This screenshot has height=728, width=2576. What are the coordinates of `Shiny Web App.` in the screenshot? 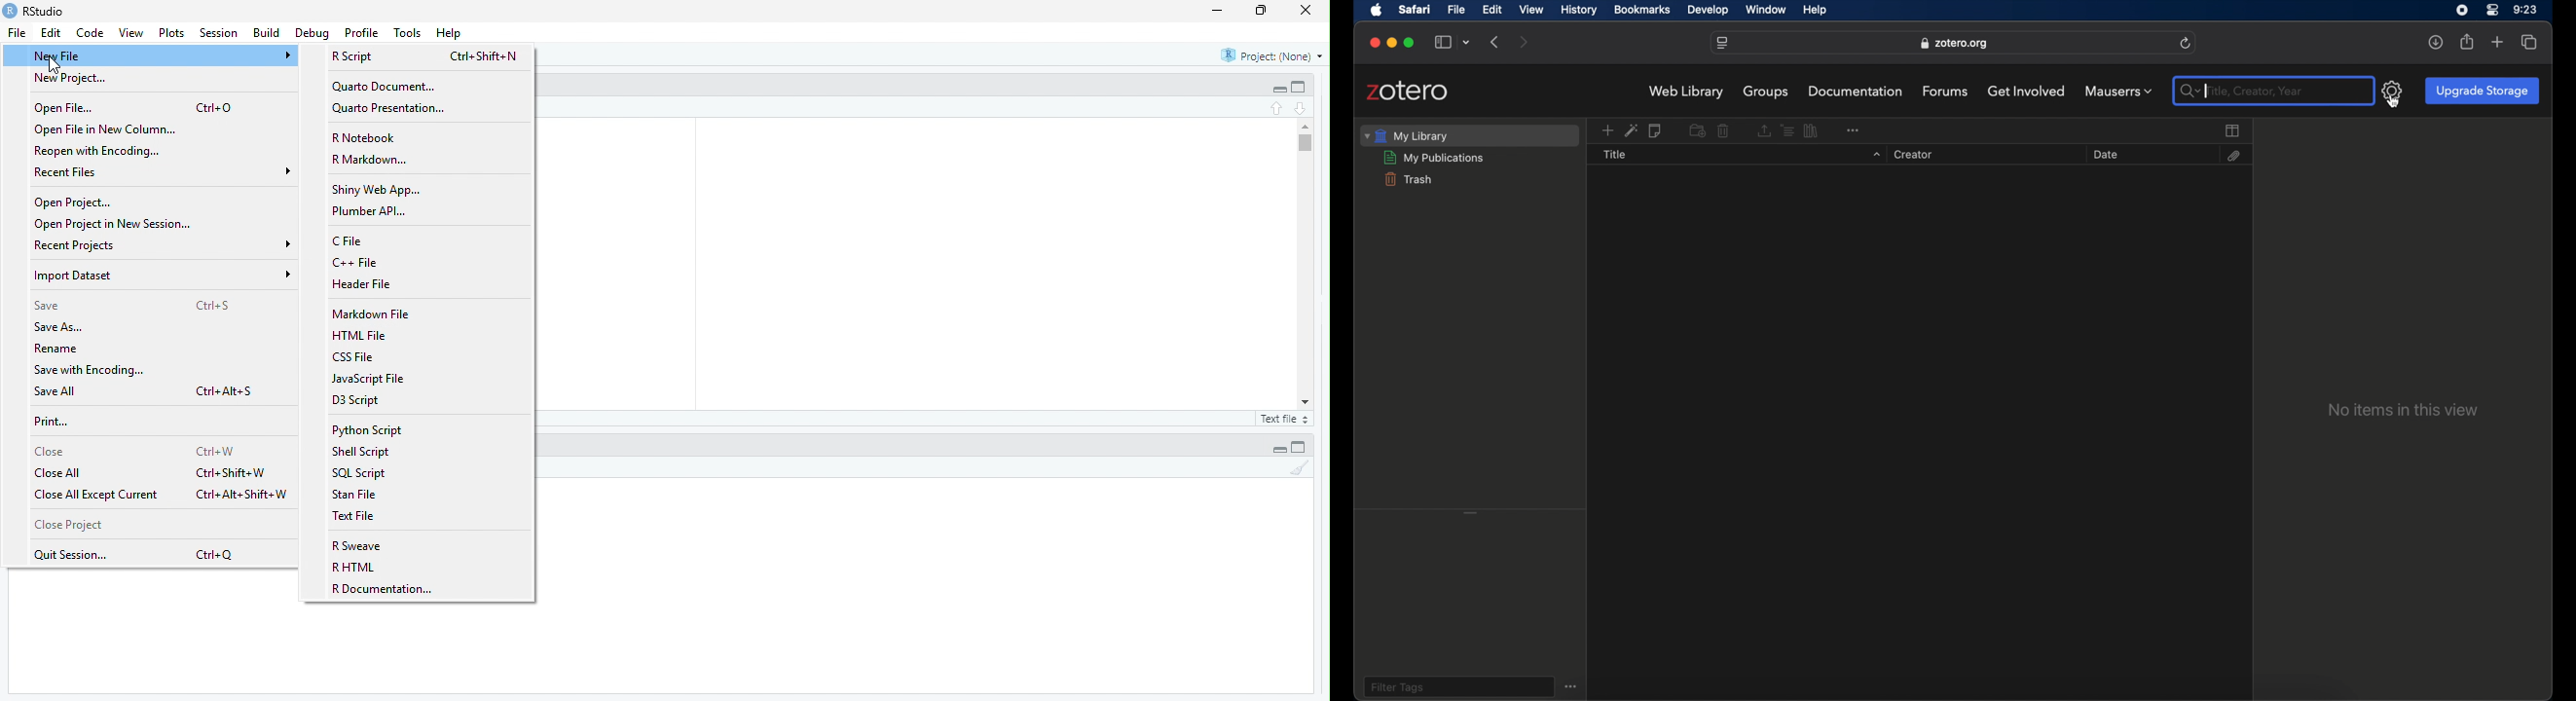 It's located at (377, 190).